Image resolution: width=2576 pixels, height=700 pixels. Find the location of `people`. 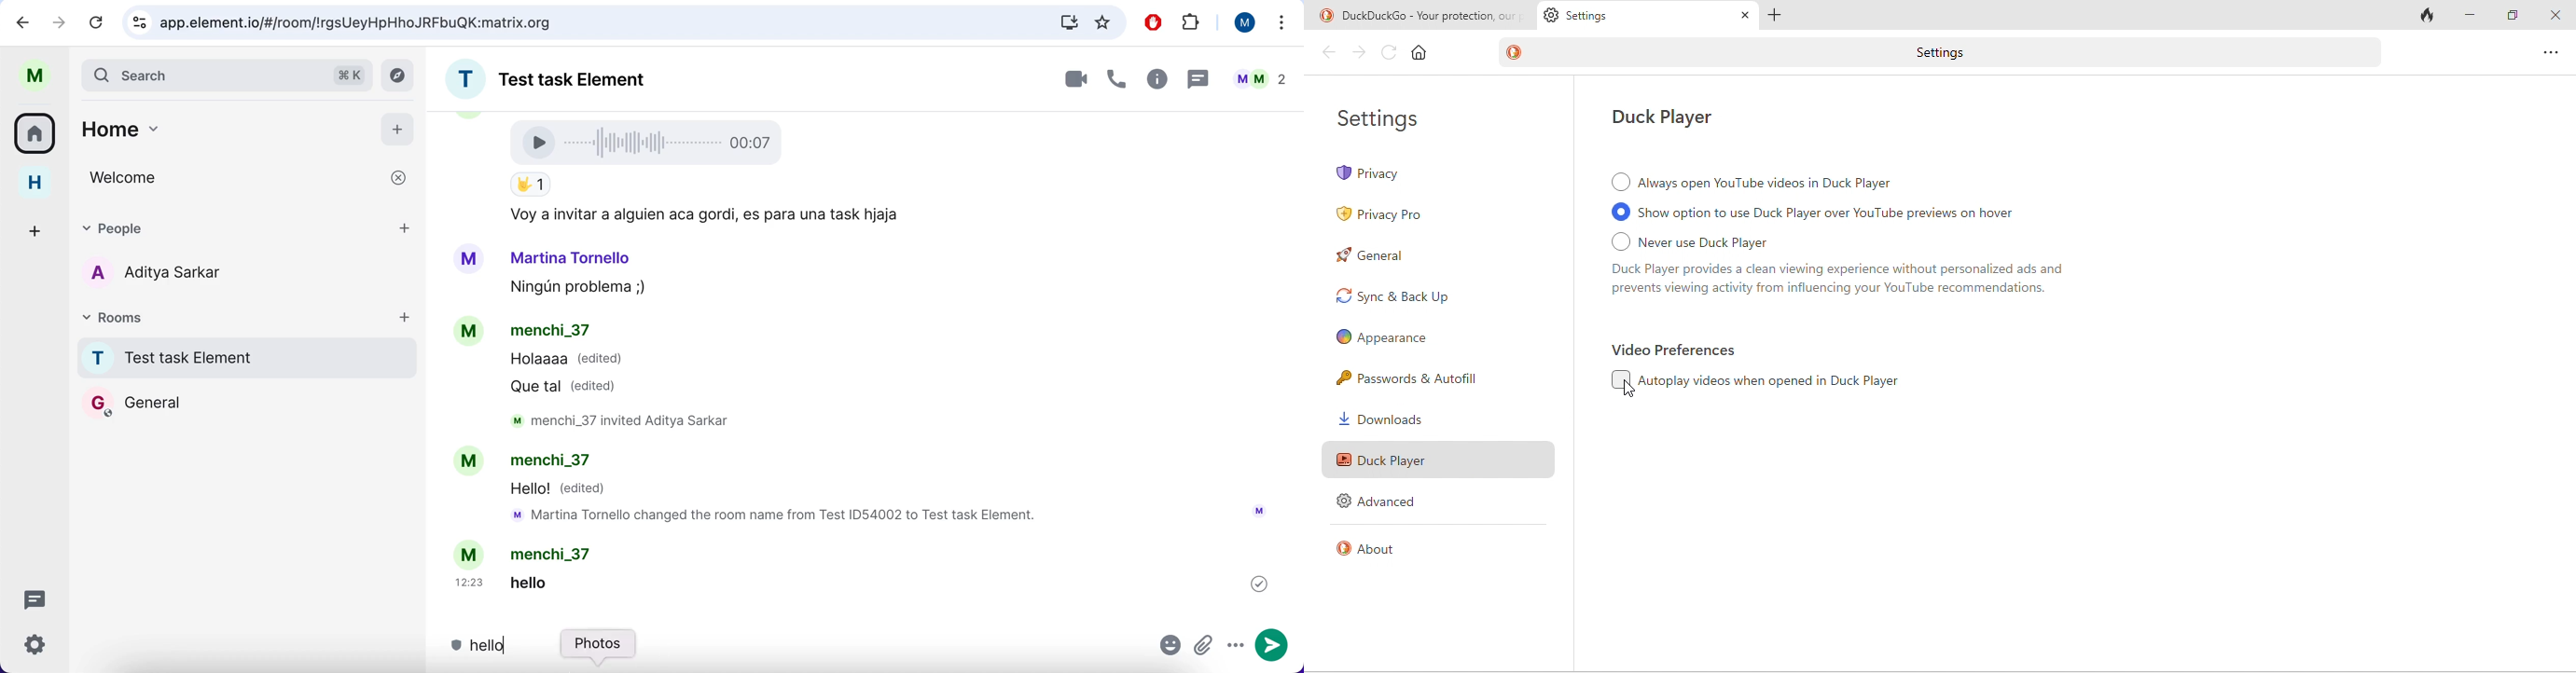

people is located at coordinates (1259, 79).